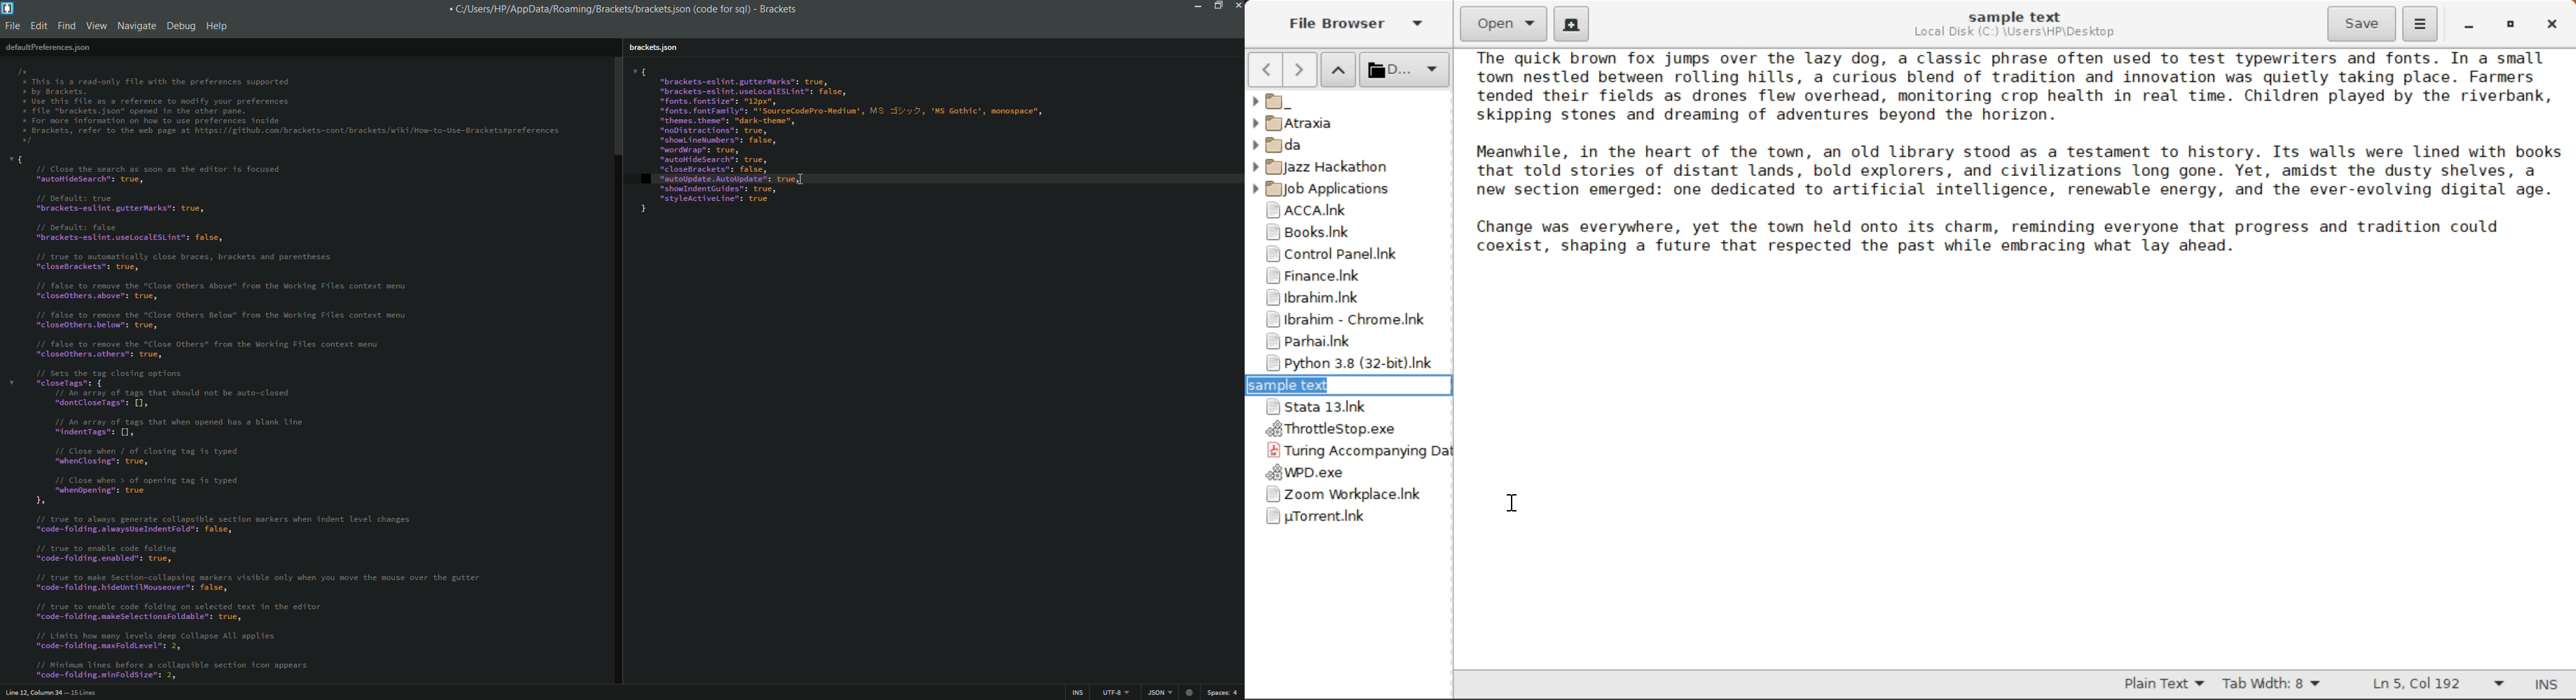 This screenshot has height=700, width=2576. I want to click on Stata 13 Application Shortcut, so click(1348, 408).